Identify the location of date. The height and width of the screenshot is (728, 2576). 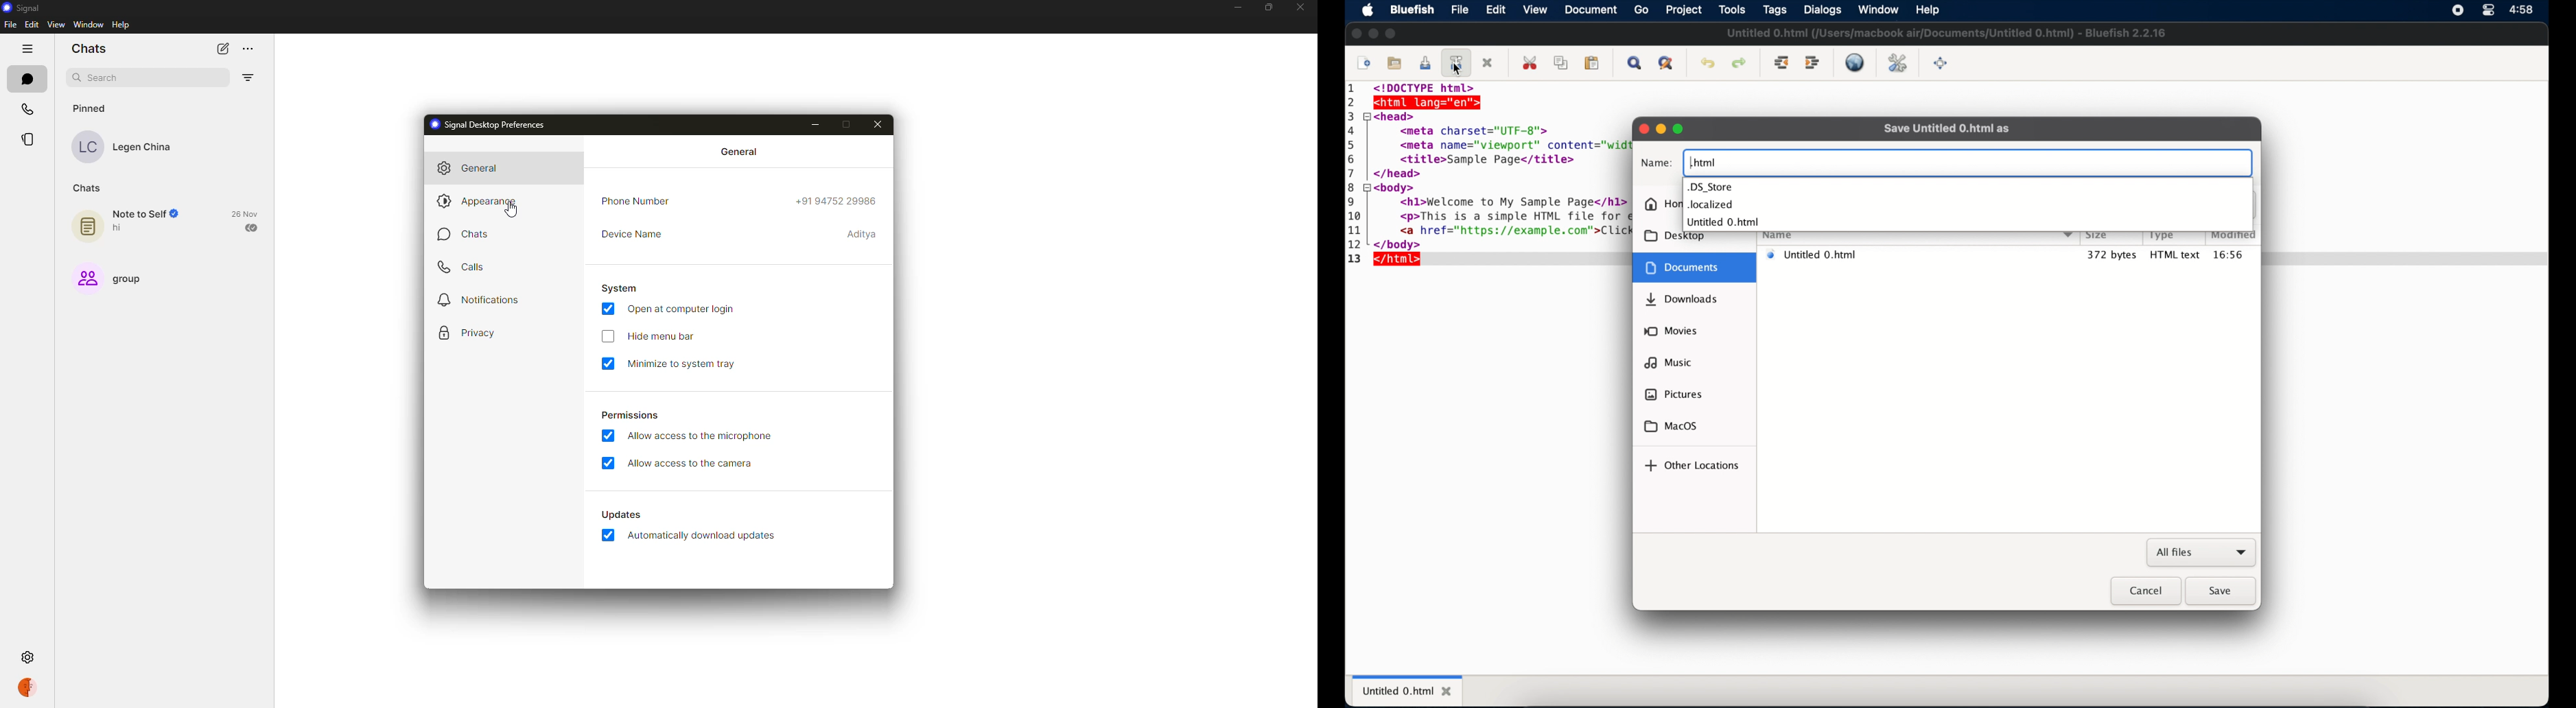
(245, 213).